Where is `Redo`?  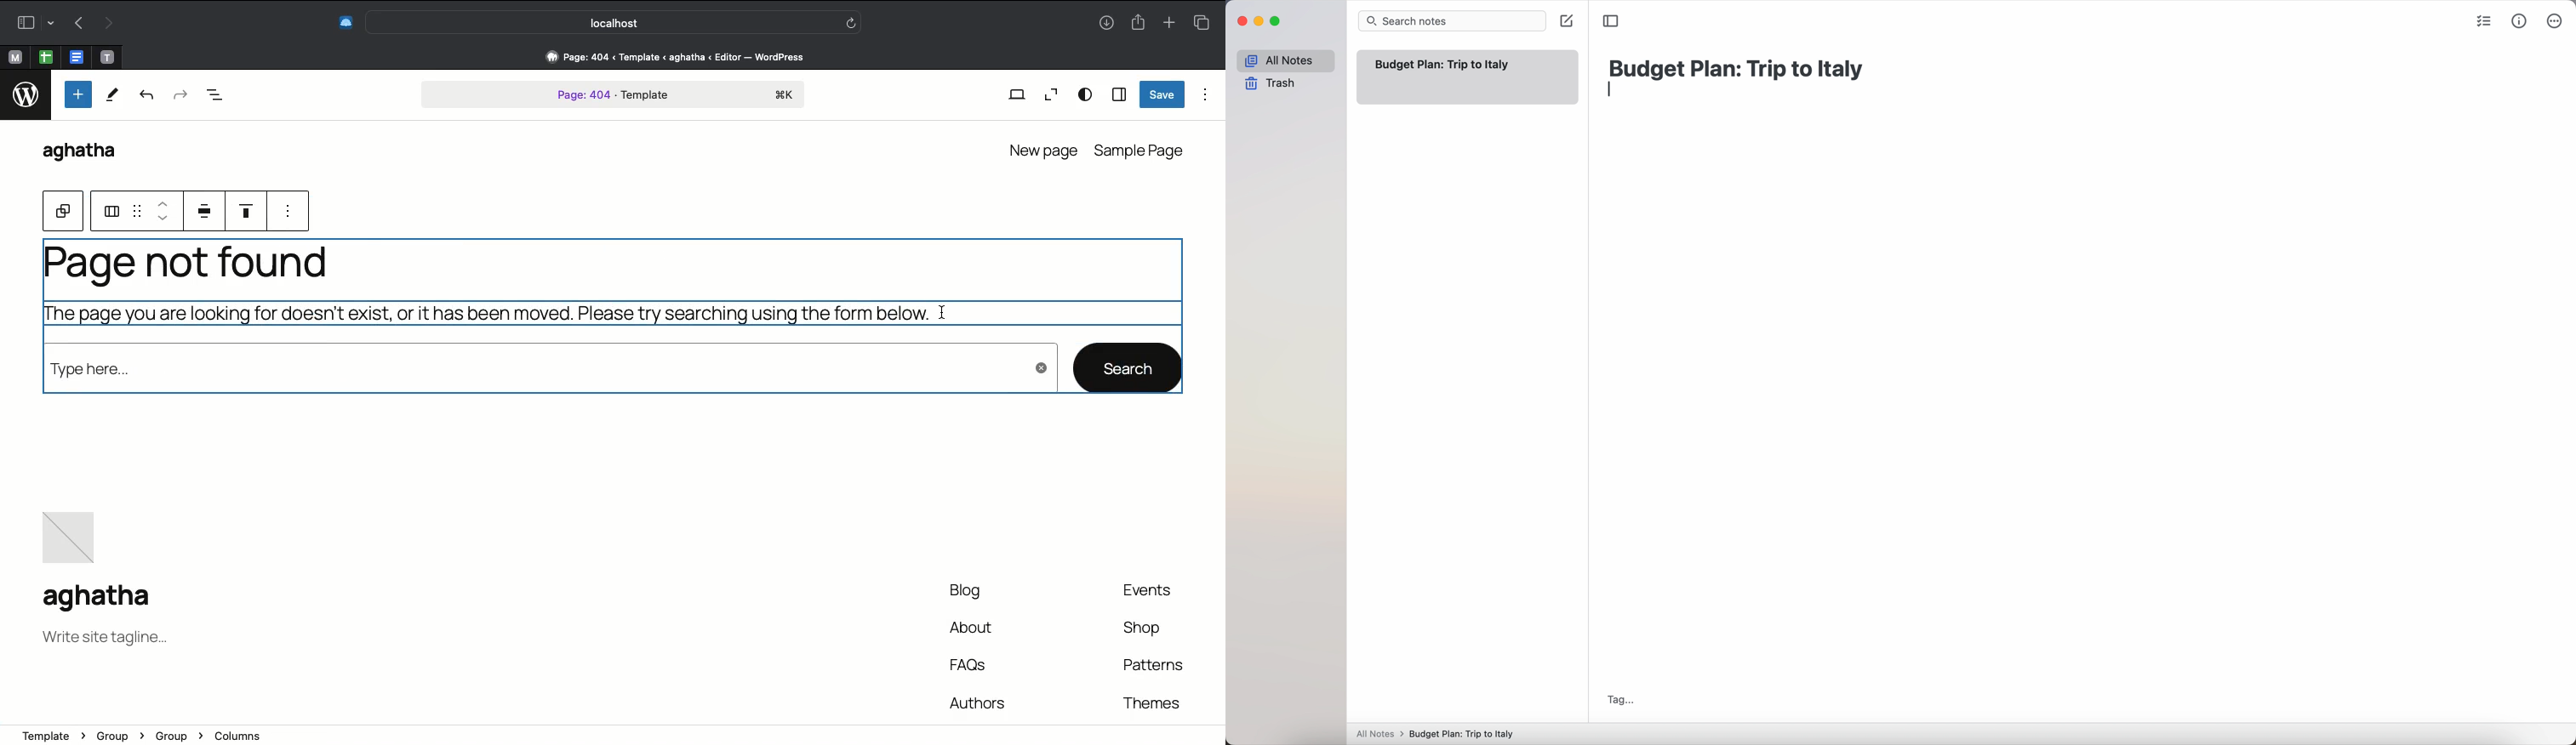
Redo is located at coordinates (180, 96).